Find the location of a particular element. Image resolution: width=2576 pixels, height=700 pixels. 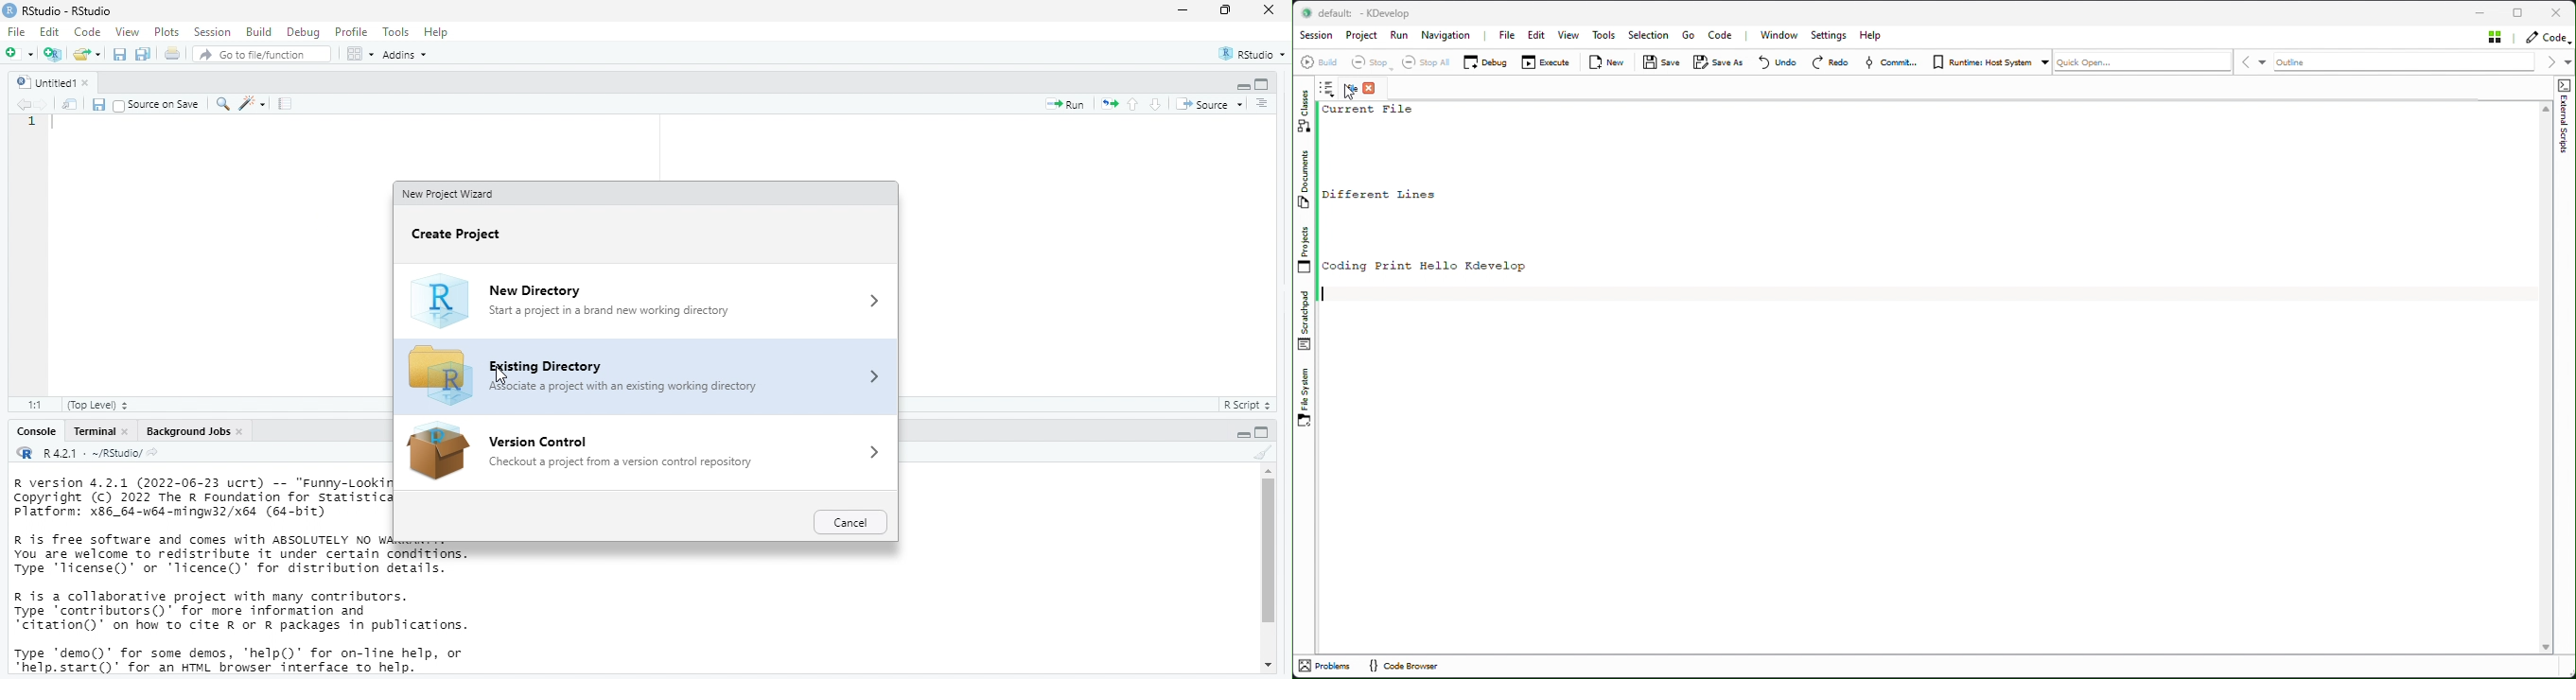

(Top level) is located at coordinates (102, 405).